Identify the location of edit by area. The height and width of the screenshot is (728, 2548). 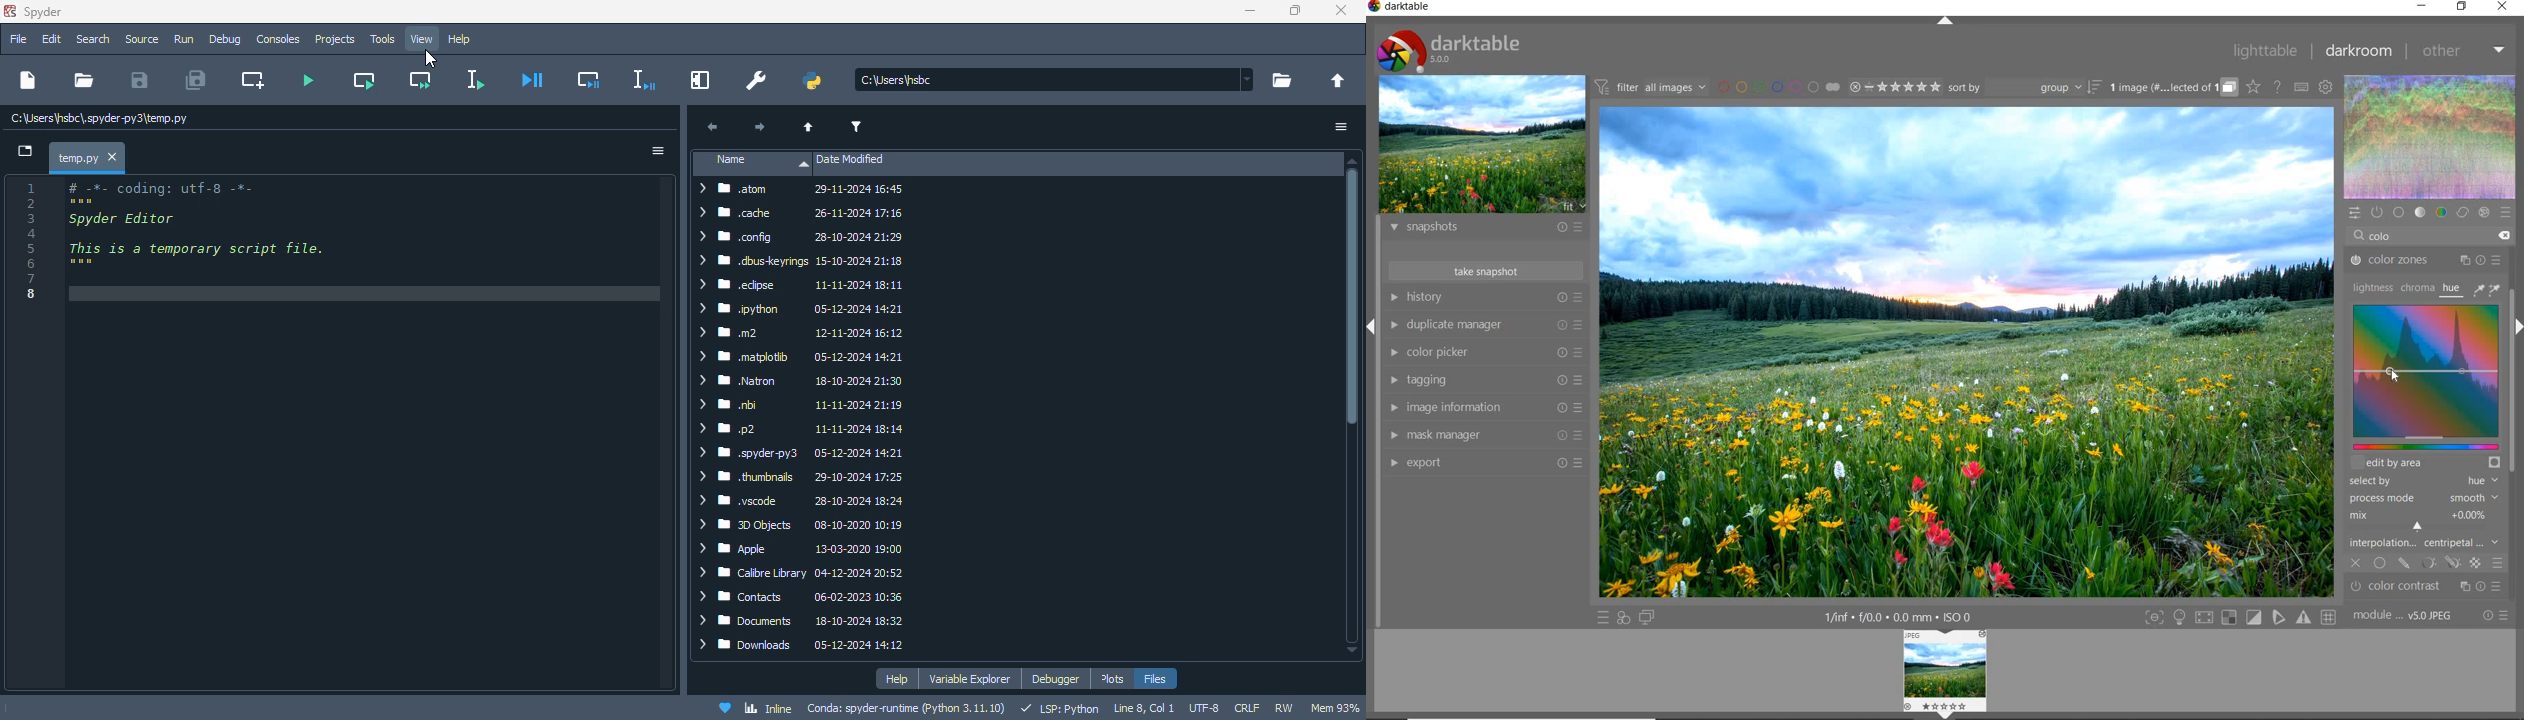
(2426, 462).